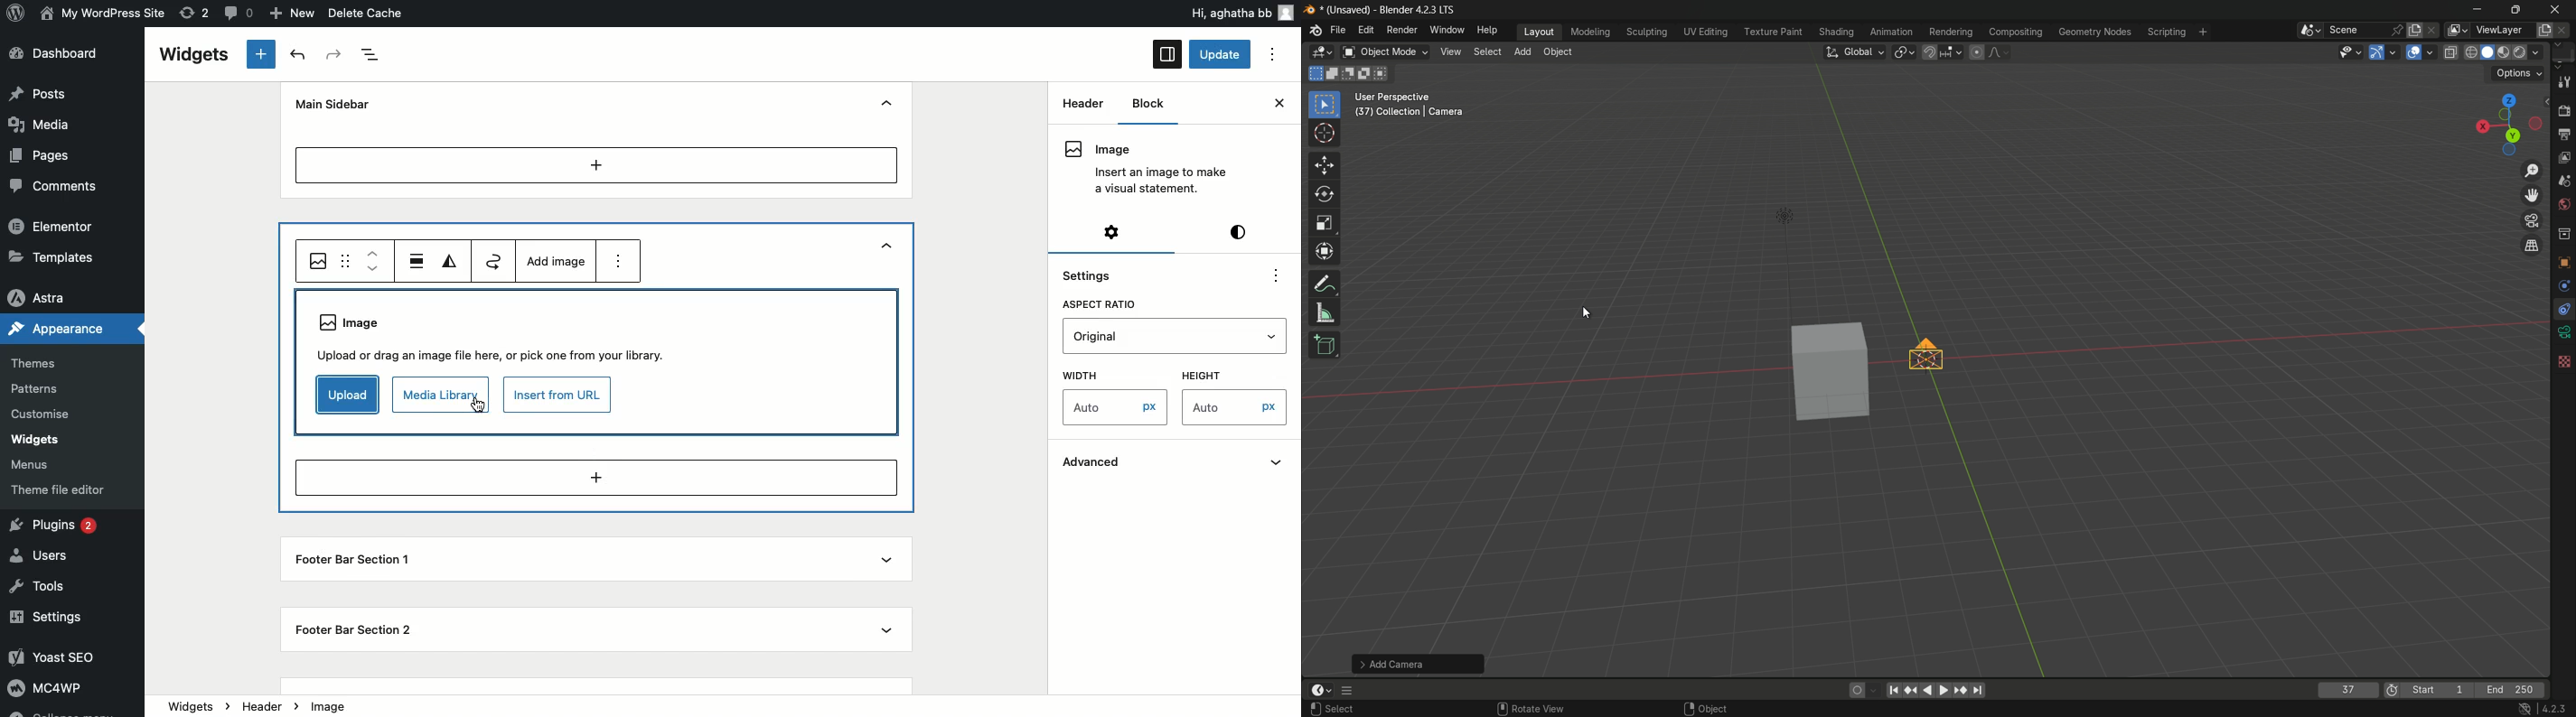 The width and height of the screenshot is (2576, 728). What do you see at coordinates (1325, 223) in the screenshot?
I see `scale` at bounding box center [1325, 223].